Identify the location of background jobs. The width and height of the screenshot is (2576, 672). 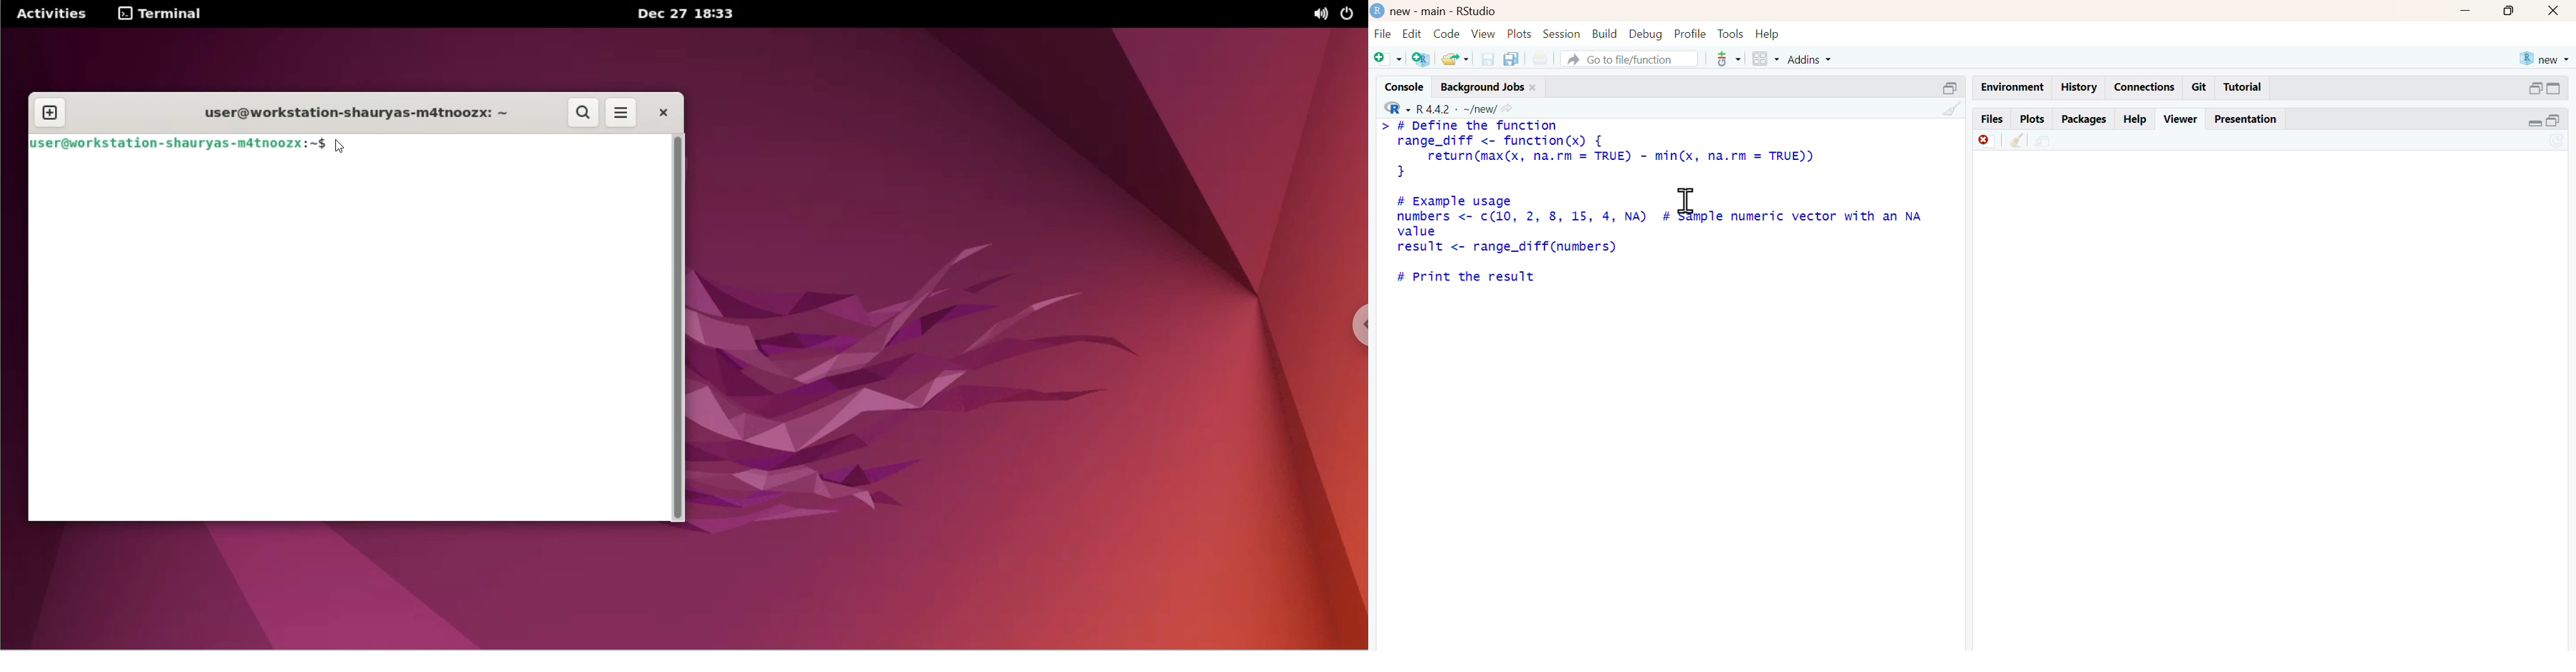
(1483, 89).